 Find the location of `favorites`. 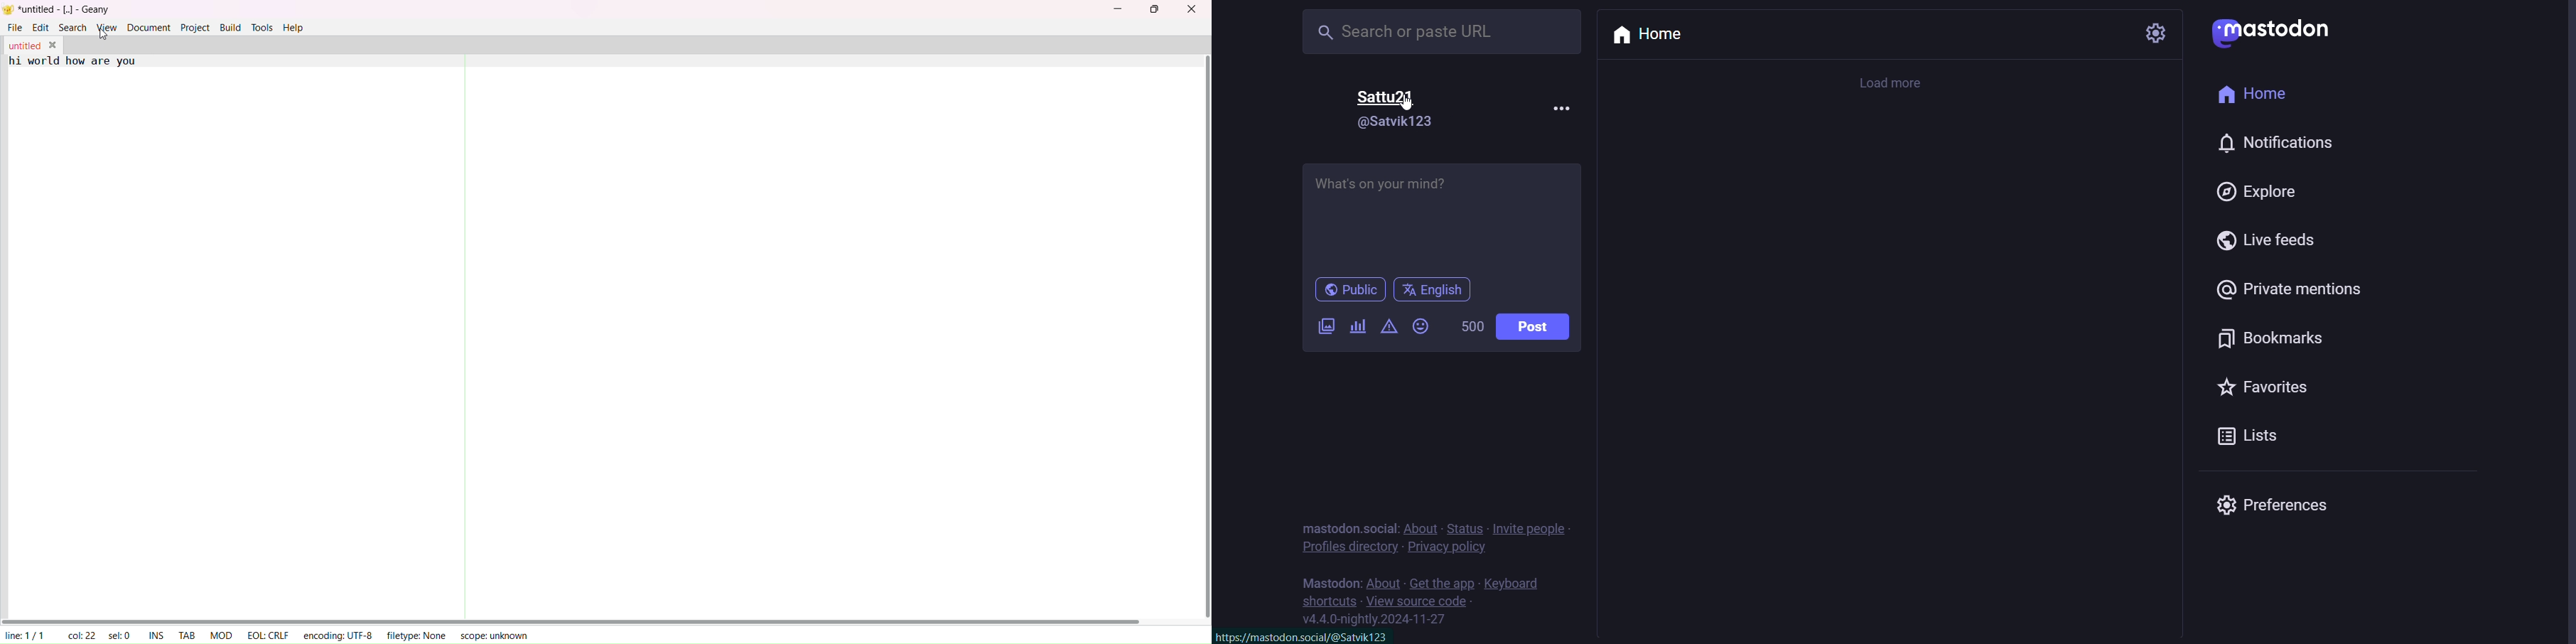

favorites is located at coordinates (2263, 389).